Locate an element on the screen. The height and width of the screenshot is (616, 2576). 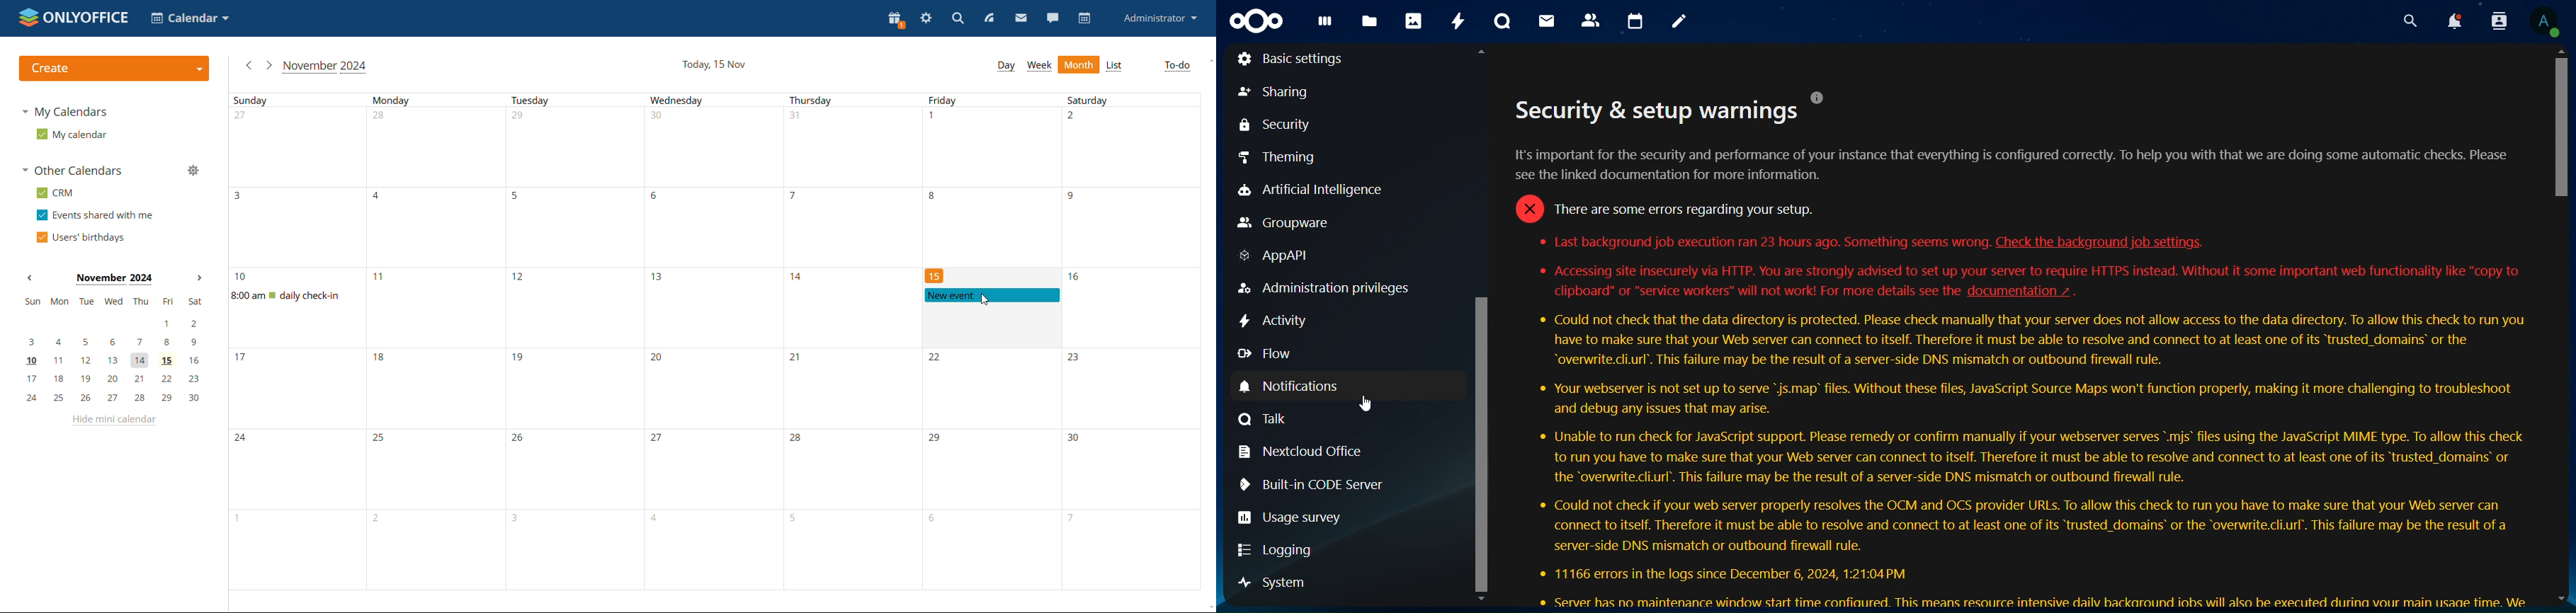
individual day is located at coordinates (577, 100).